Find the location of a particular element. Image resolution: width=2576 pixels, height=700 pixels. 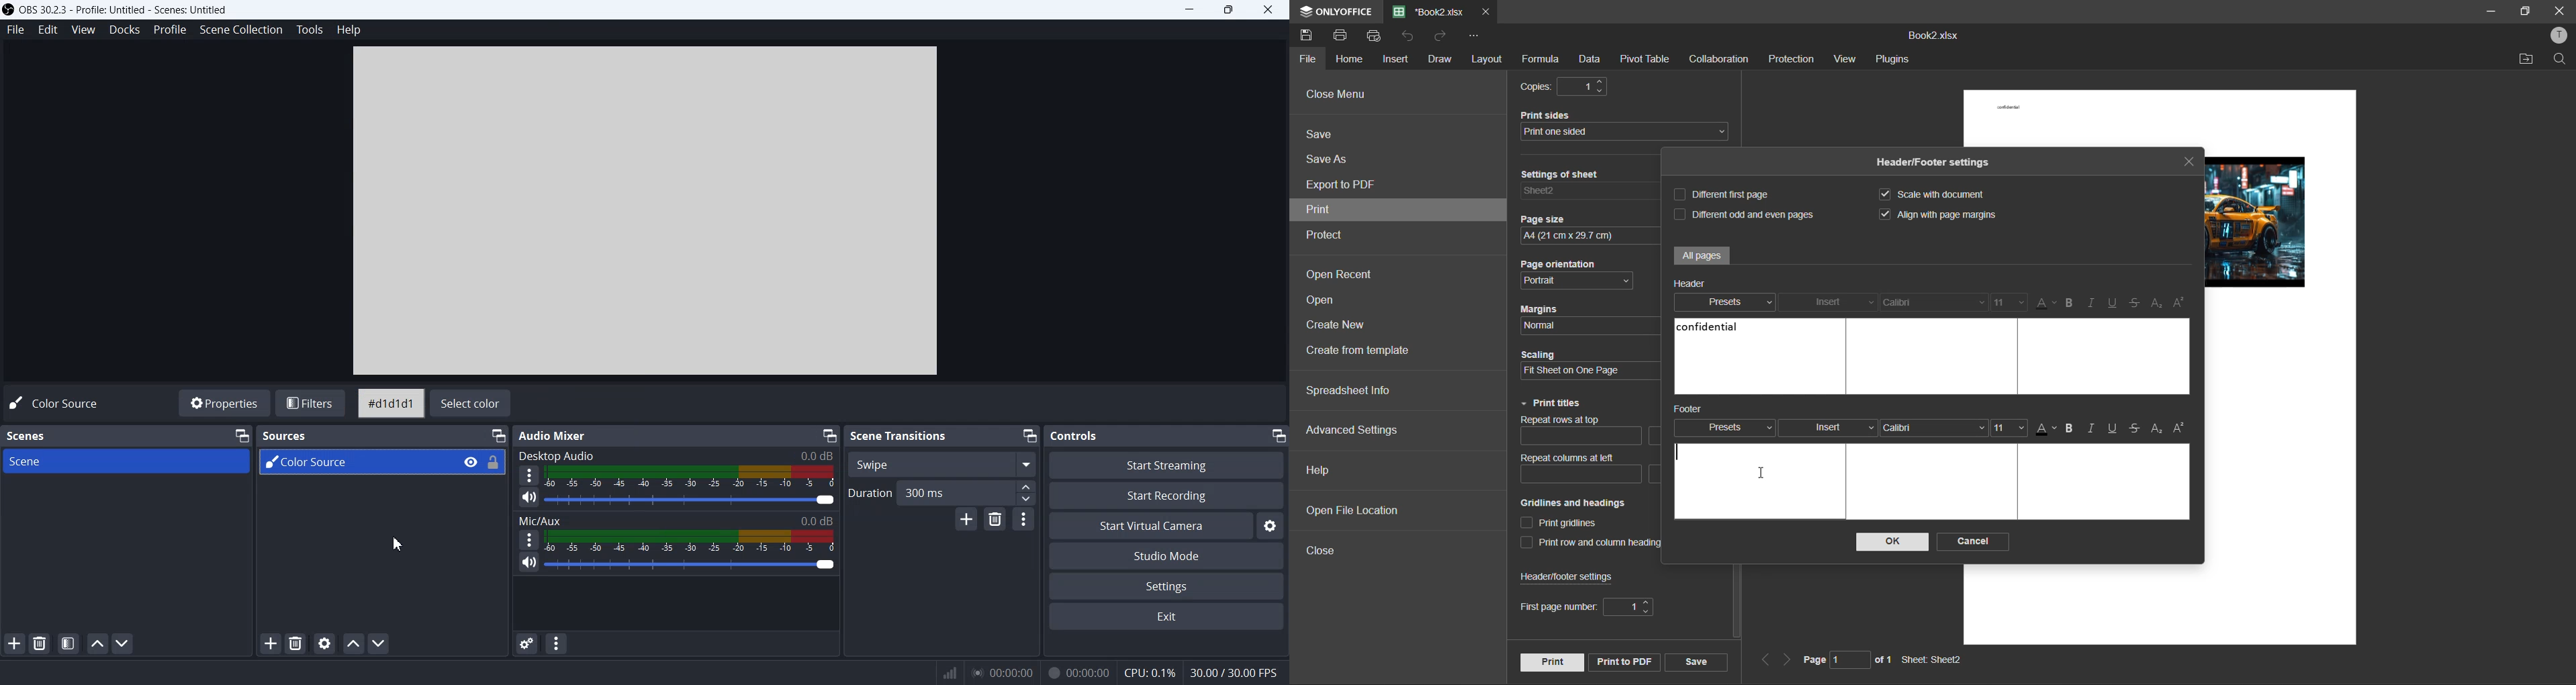

Help is located at coordinates (351, 29).